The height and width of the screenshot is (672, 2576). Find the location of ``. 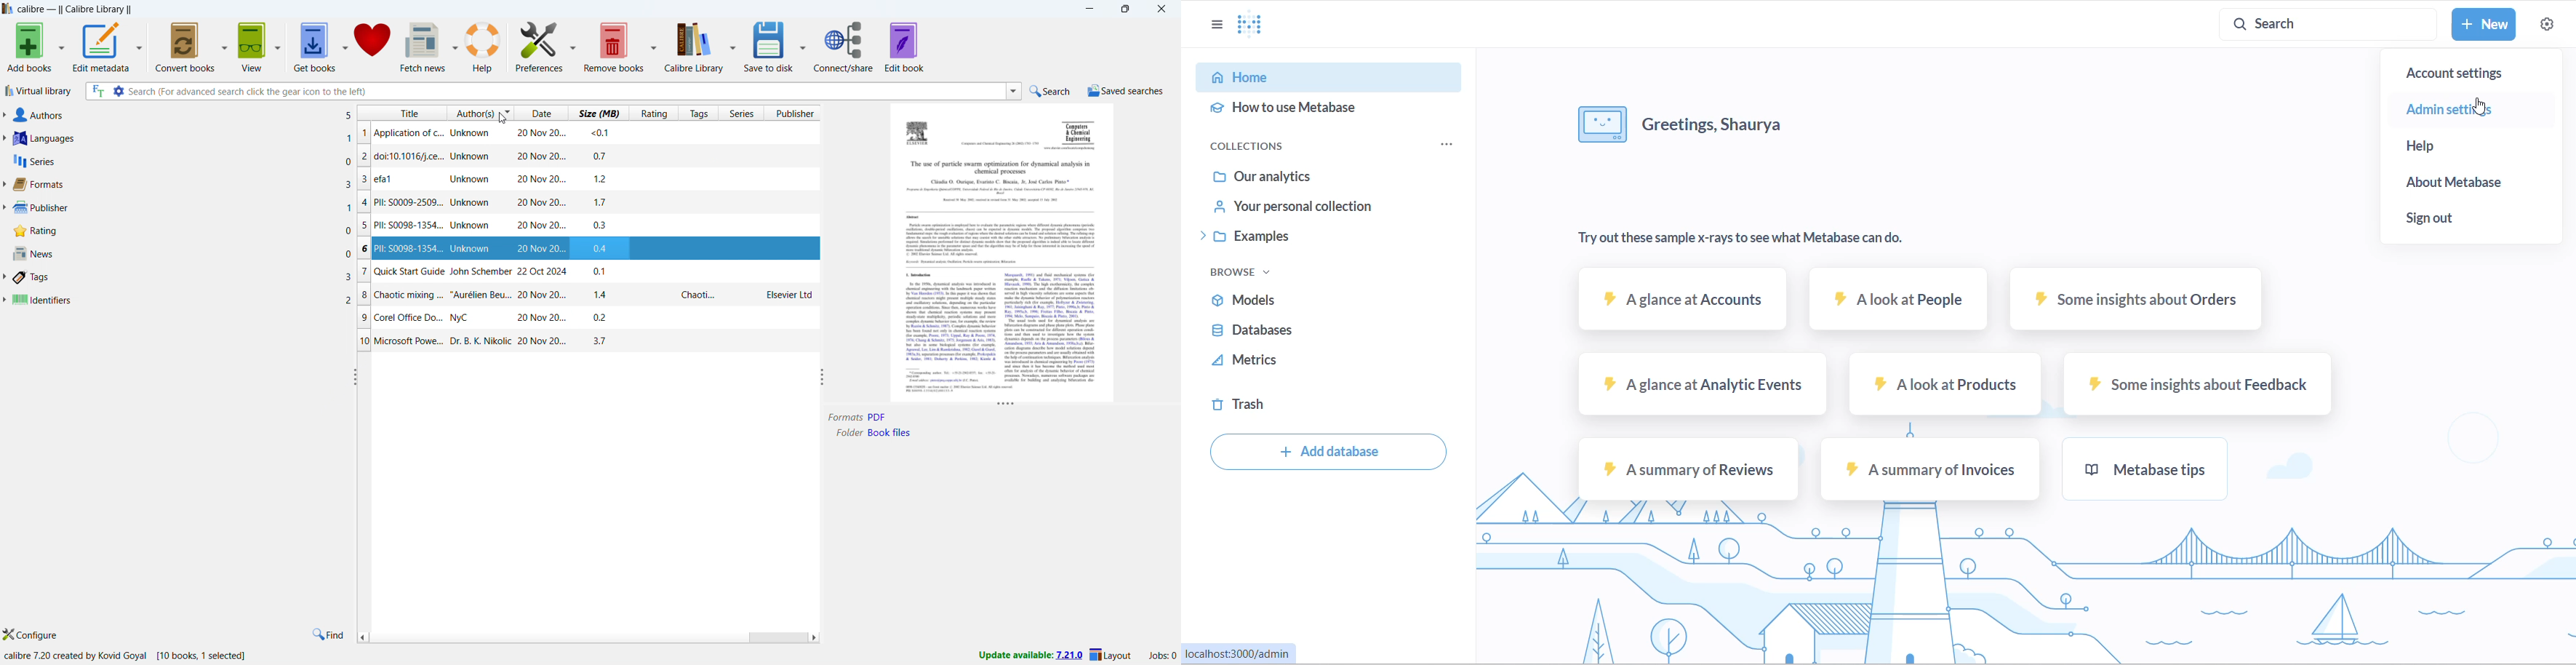

 is located at coordinates (1051, 326).